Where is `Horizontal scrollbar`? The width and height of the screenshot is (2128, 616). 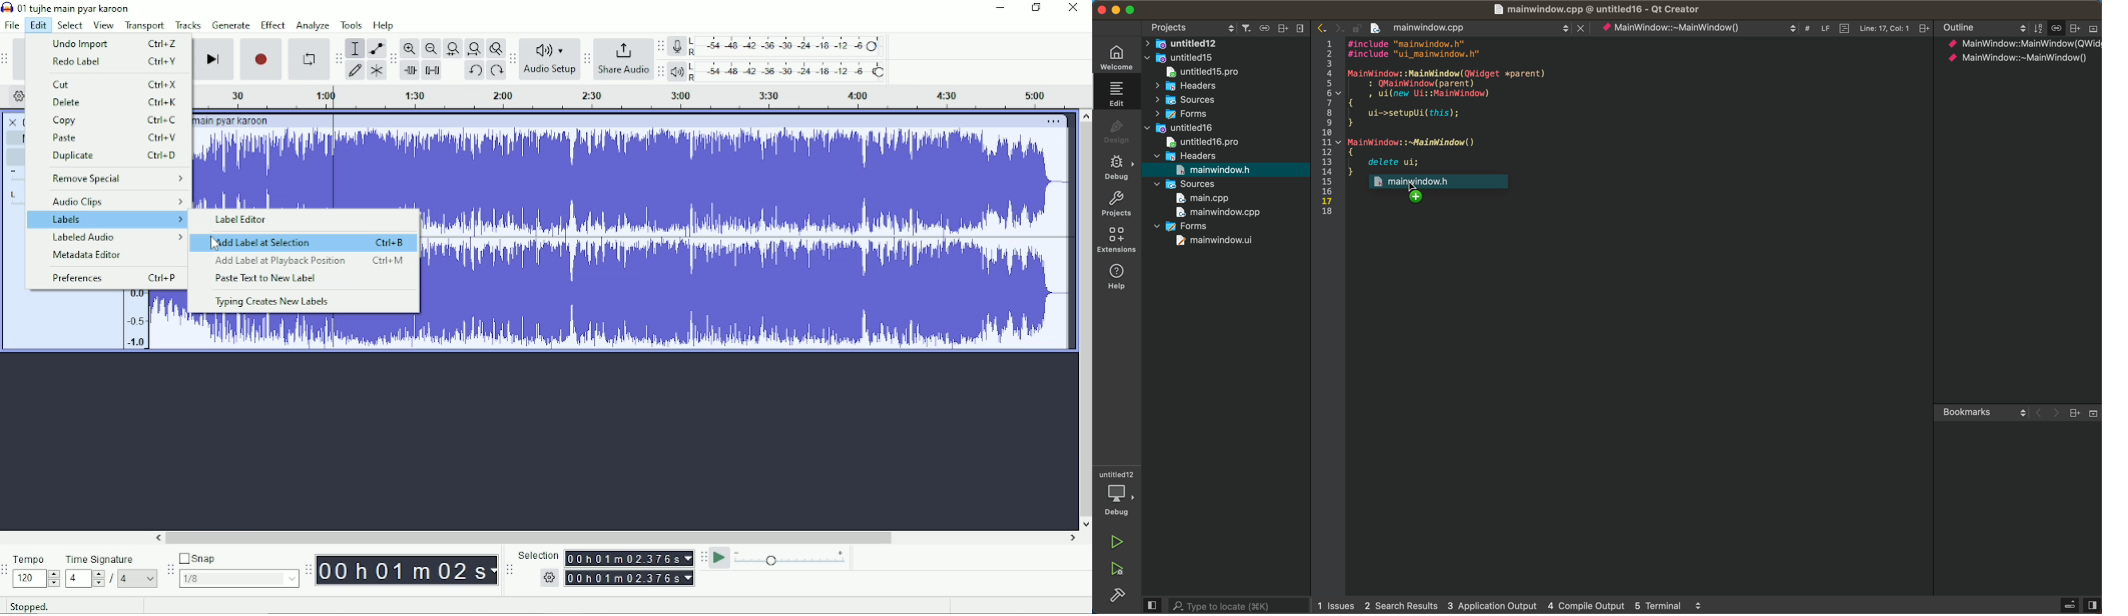
Horizontal scrollbar is located at coordinates (534, 537).